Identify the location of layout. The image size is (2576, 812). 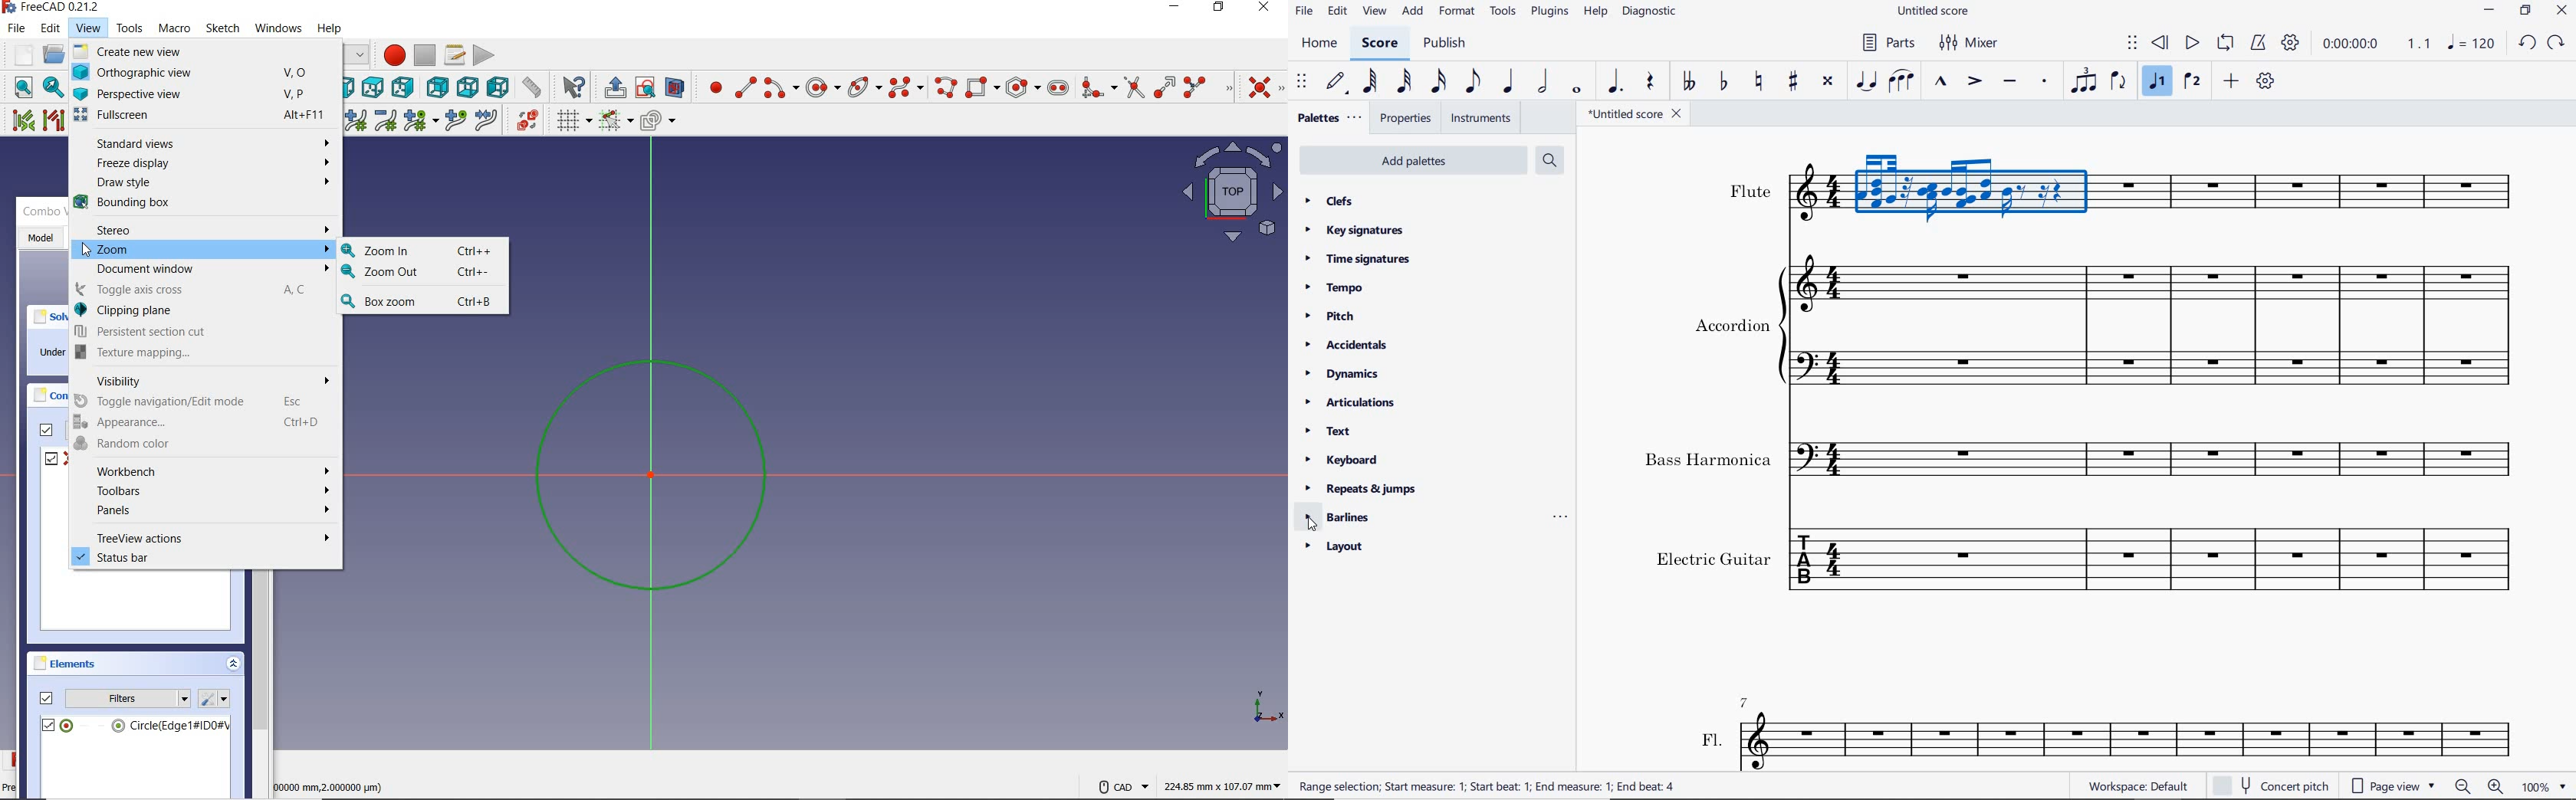
(1337, 549).